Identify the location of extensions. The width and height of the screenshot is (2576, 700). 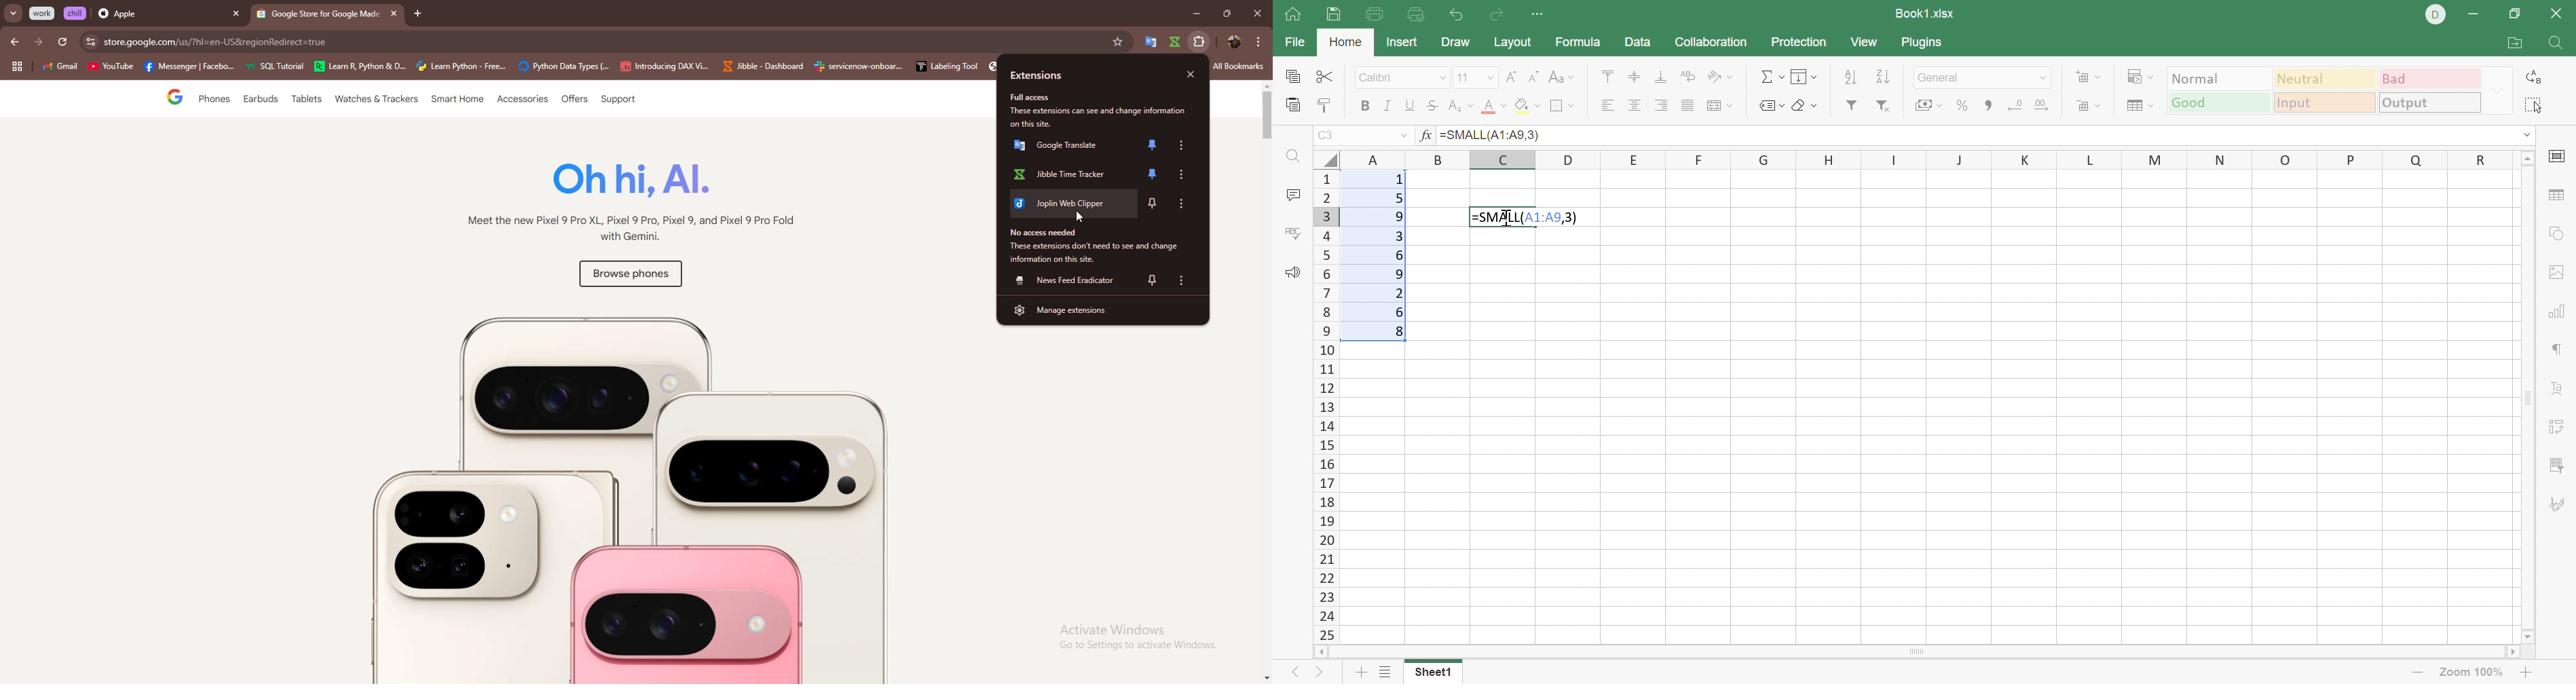
(1054, 76).